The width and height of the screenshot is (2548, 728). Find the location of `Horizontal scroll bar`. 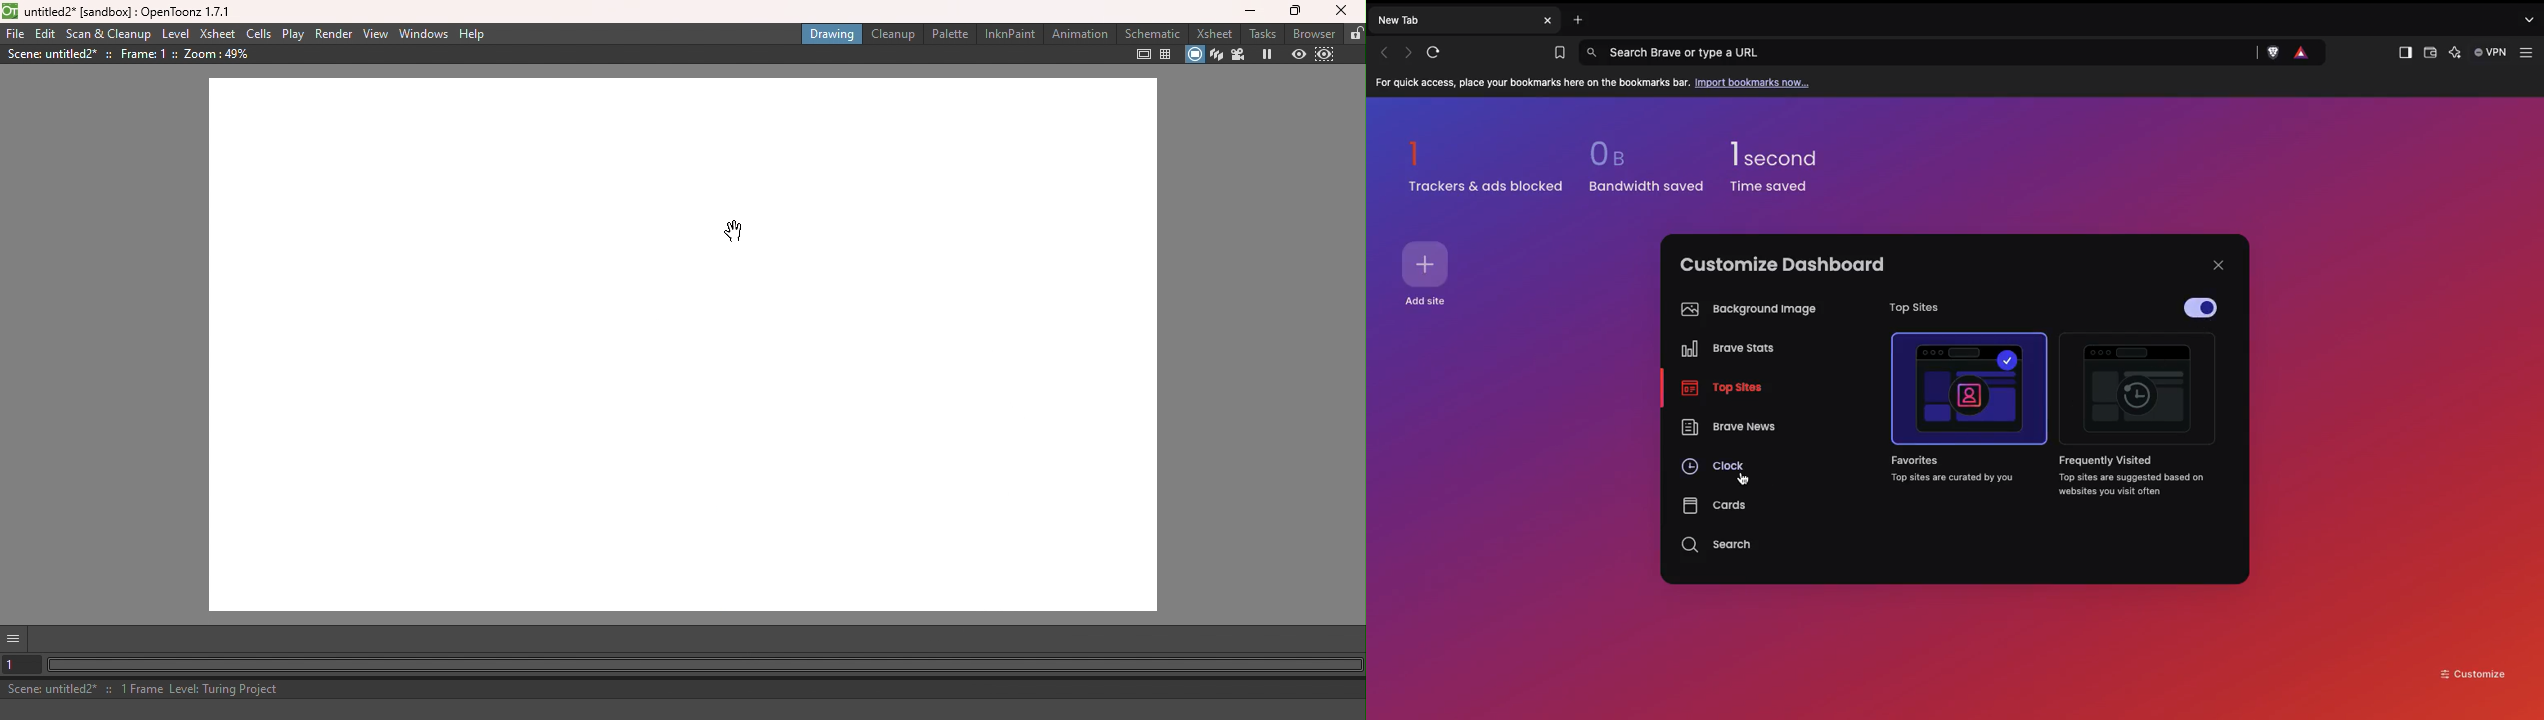

Horizontal scroll bar is located at coordinates (705, 666).